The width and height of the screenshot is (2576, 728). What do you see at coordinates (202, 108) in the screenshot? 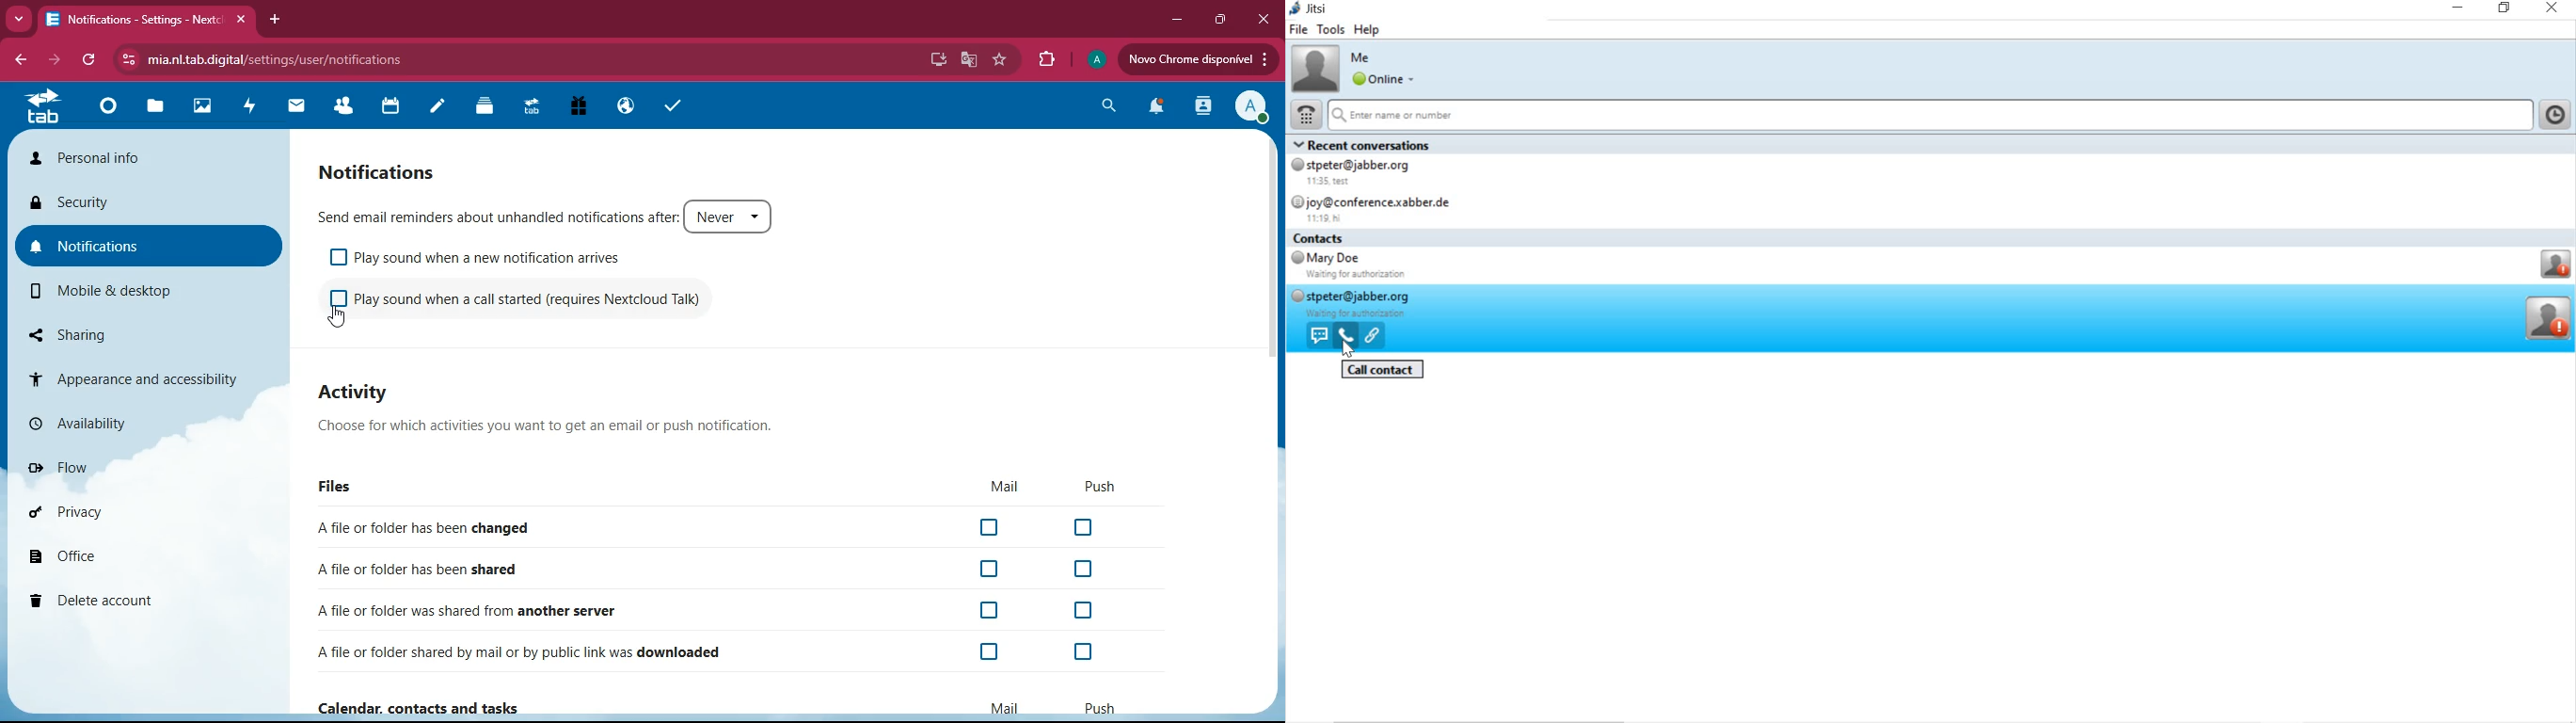
I see `images` at bounding box center [202, 108].